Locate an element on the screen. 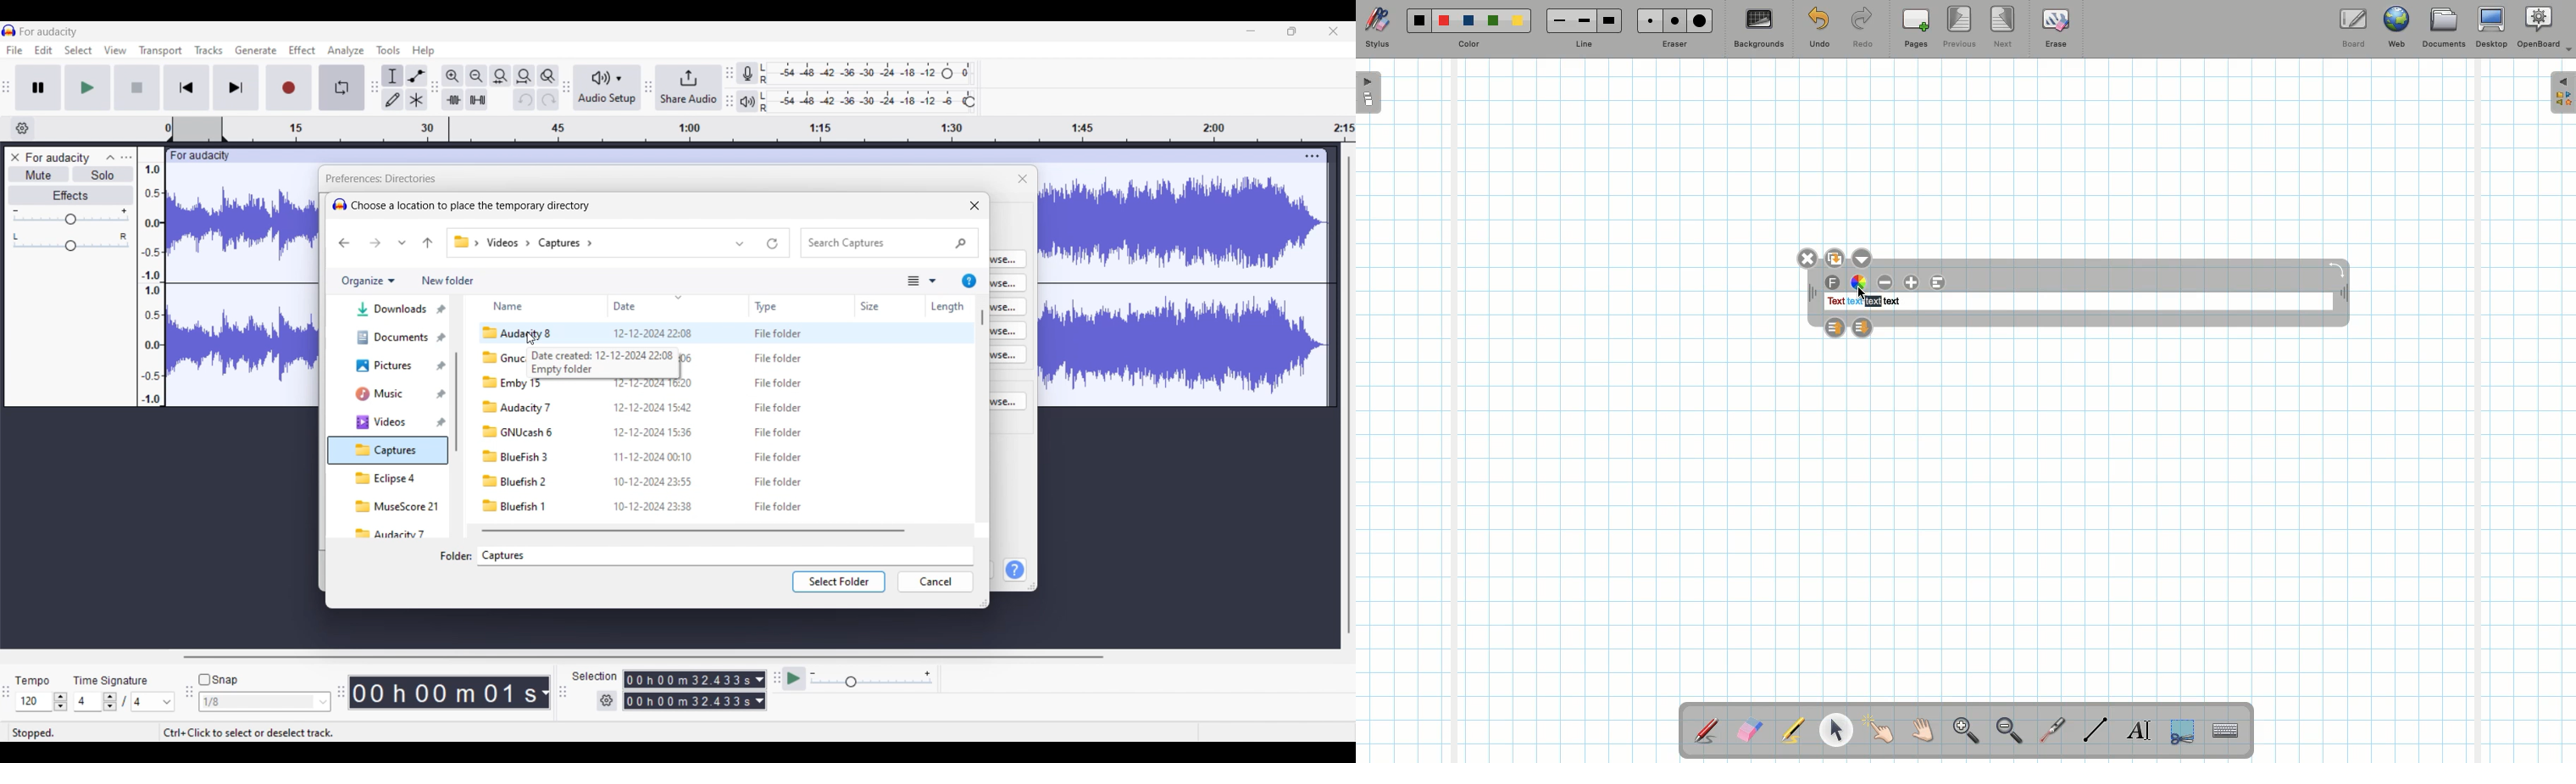  Recording level is located at coordinates (849, 73).